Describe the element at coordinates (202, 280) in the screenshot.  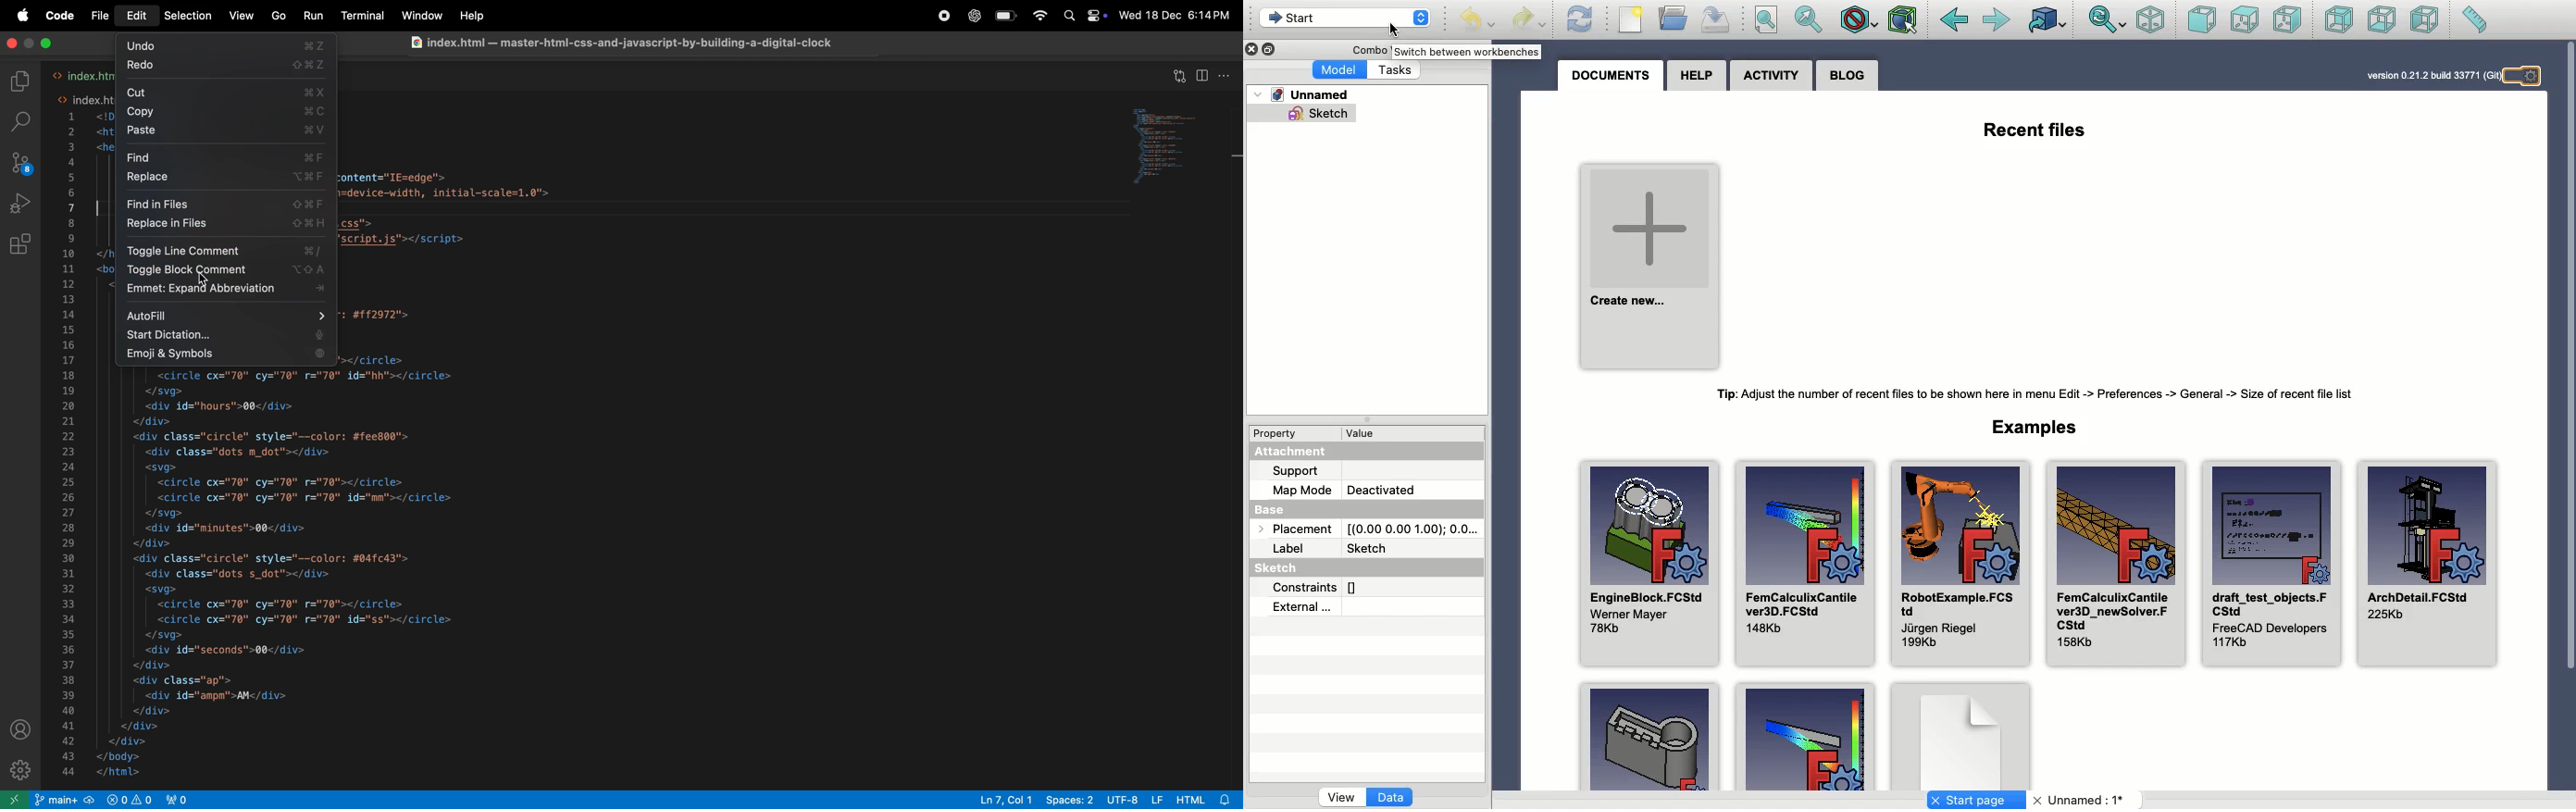
I see `cursor` at that location.